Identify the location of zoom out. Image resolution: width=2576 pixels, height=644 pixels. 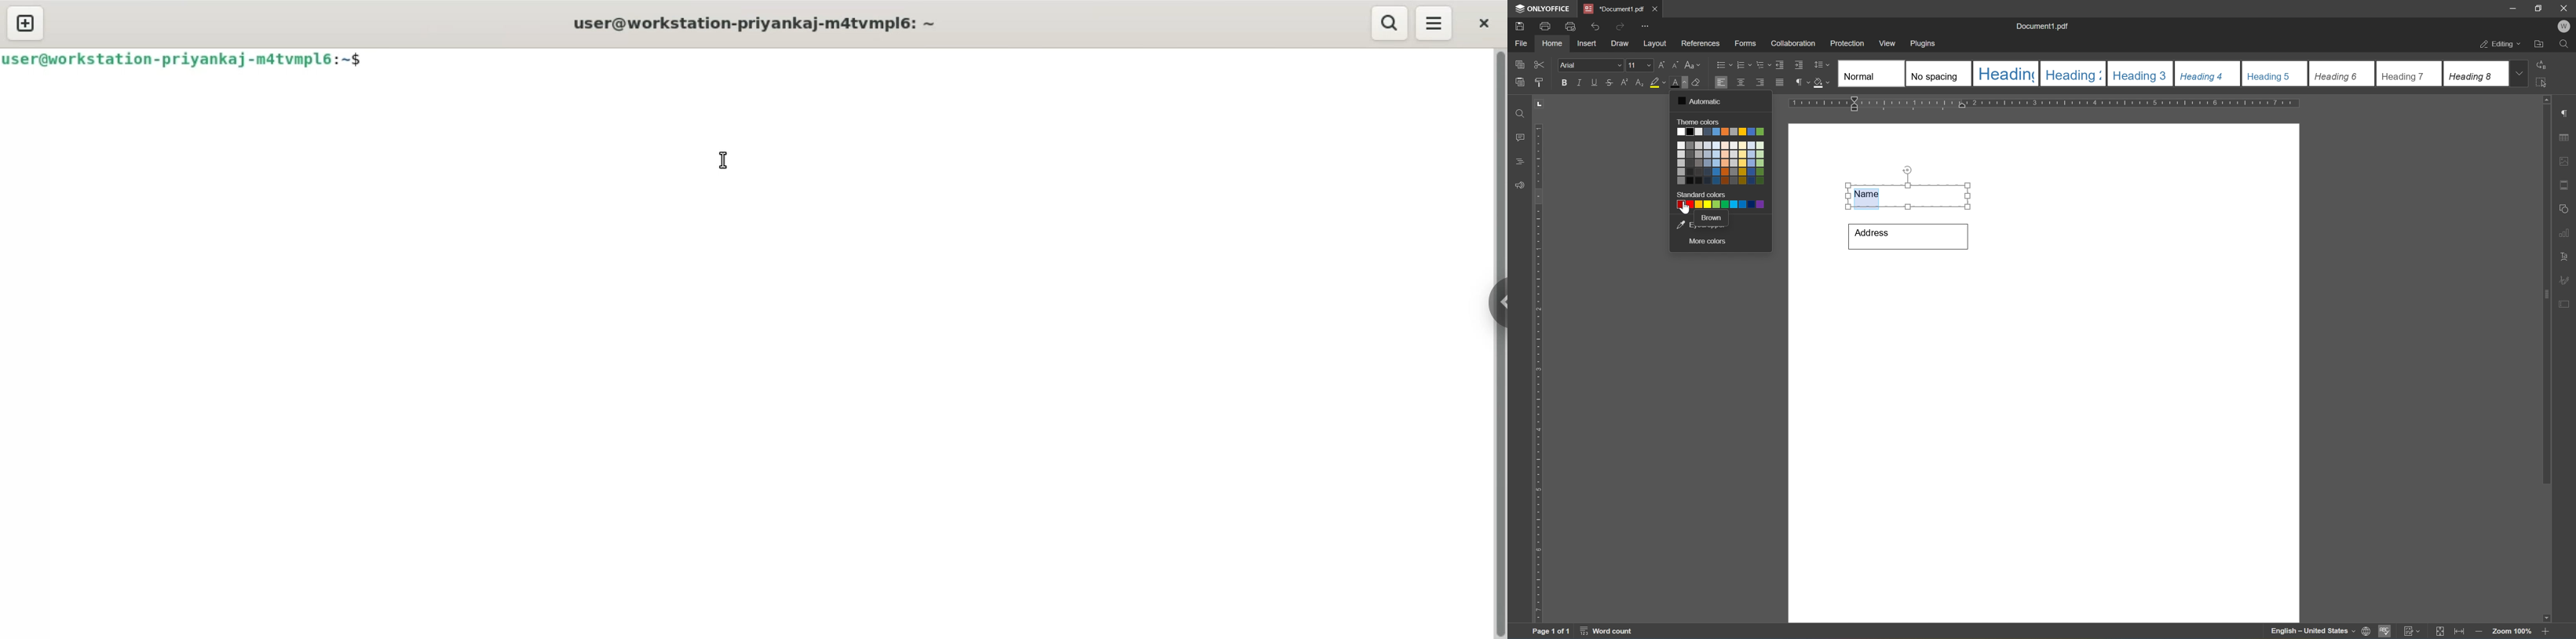
(2549, 632).